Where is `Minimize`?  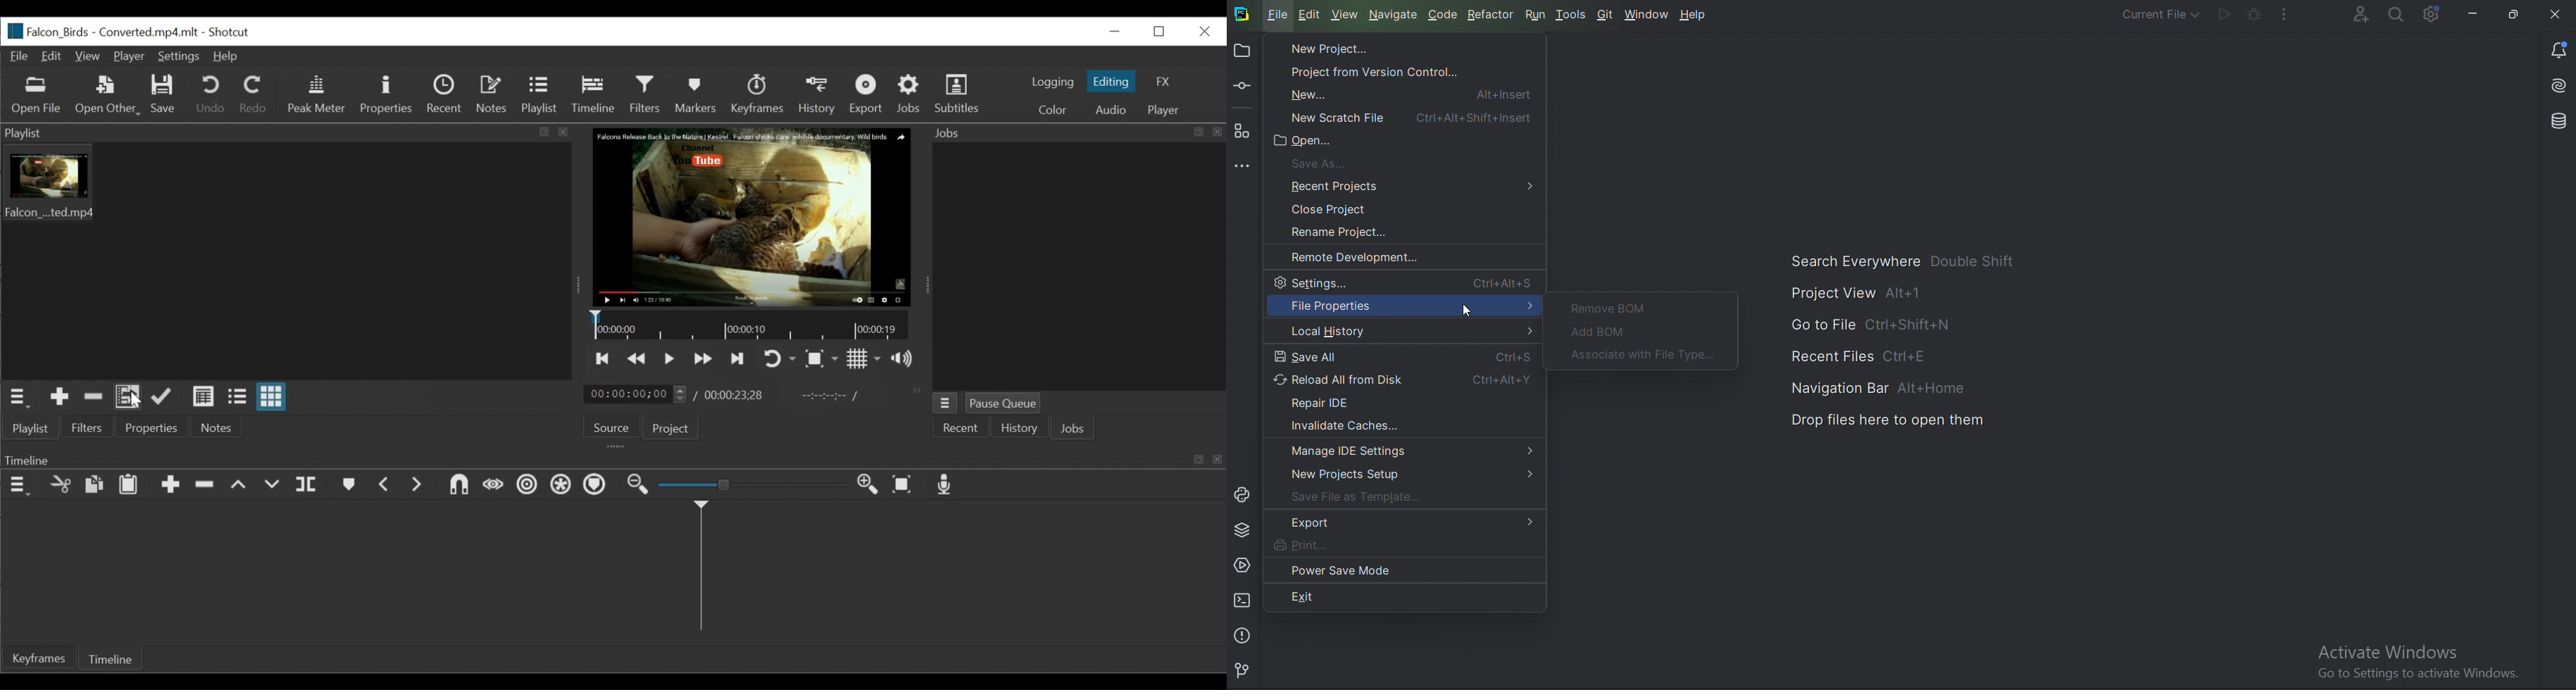
Minimize is located at coordinates (2474, 14).